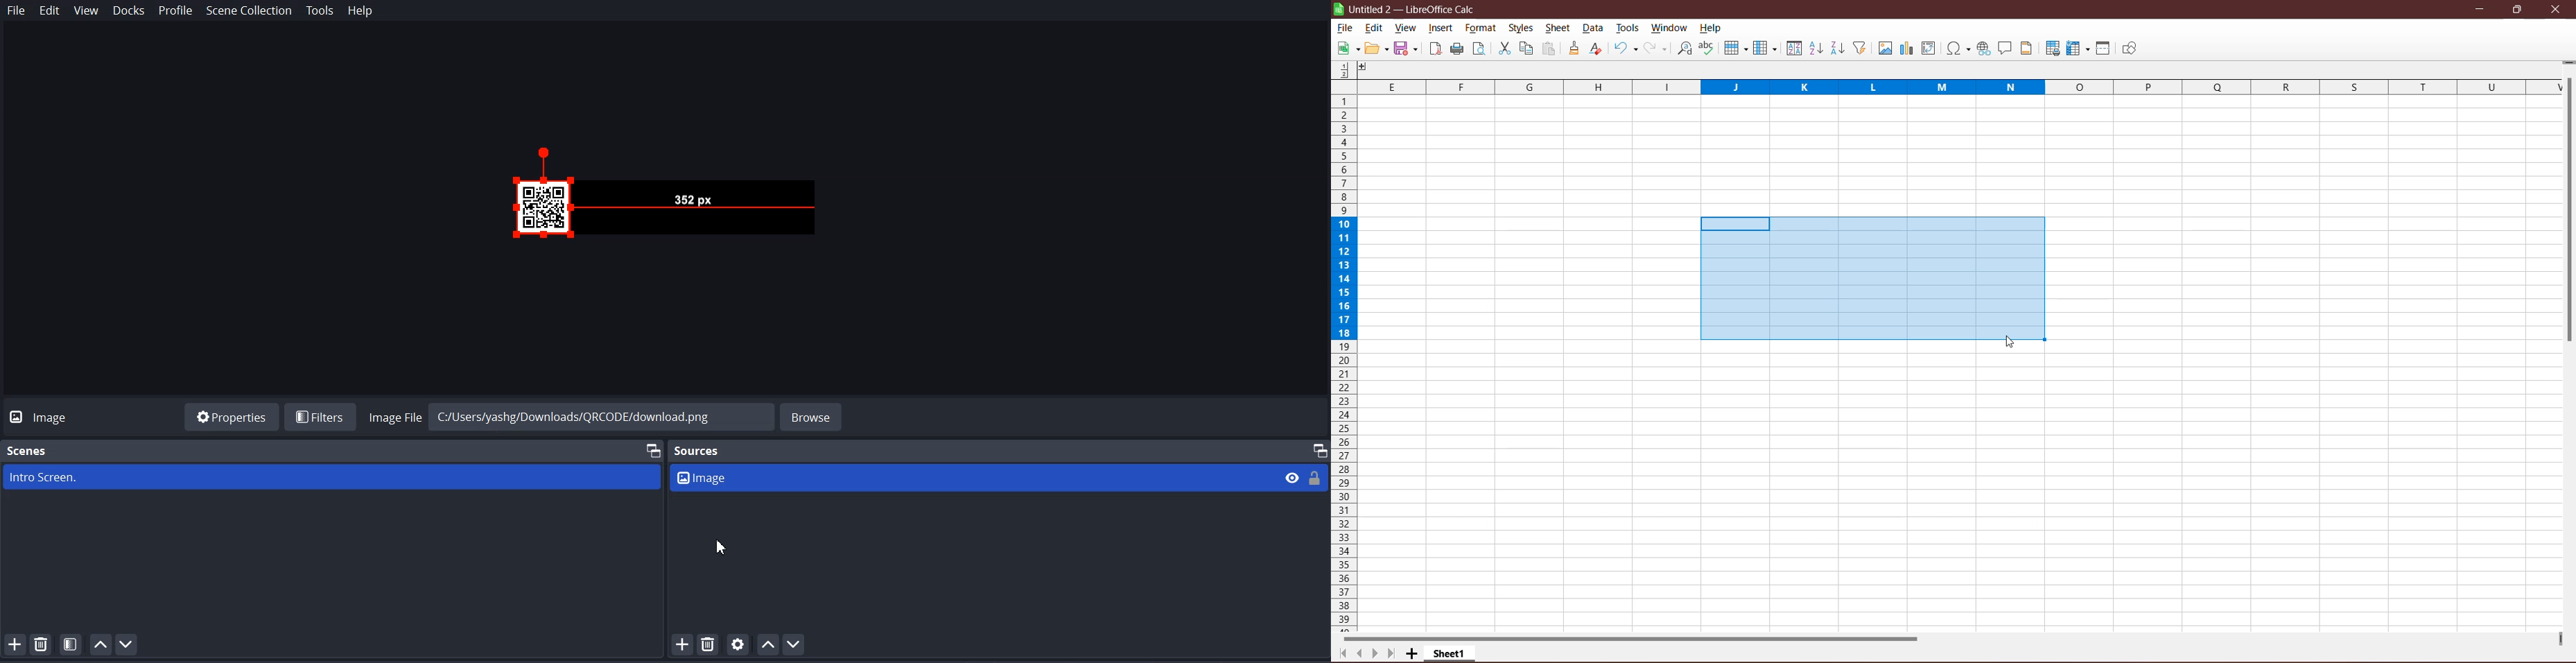  What do you see at coordinates (2481, 9) in the screenshot?
I see `Minimize` at bounding box center [2481, 9].